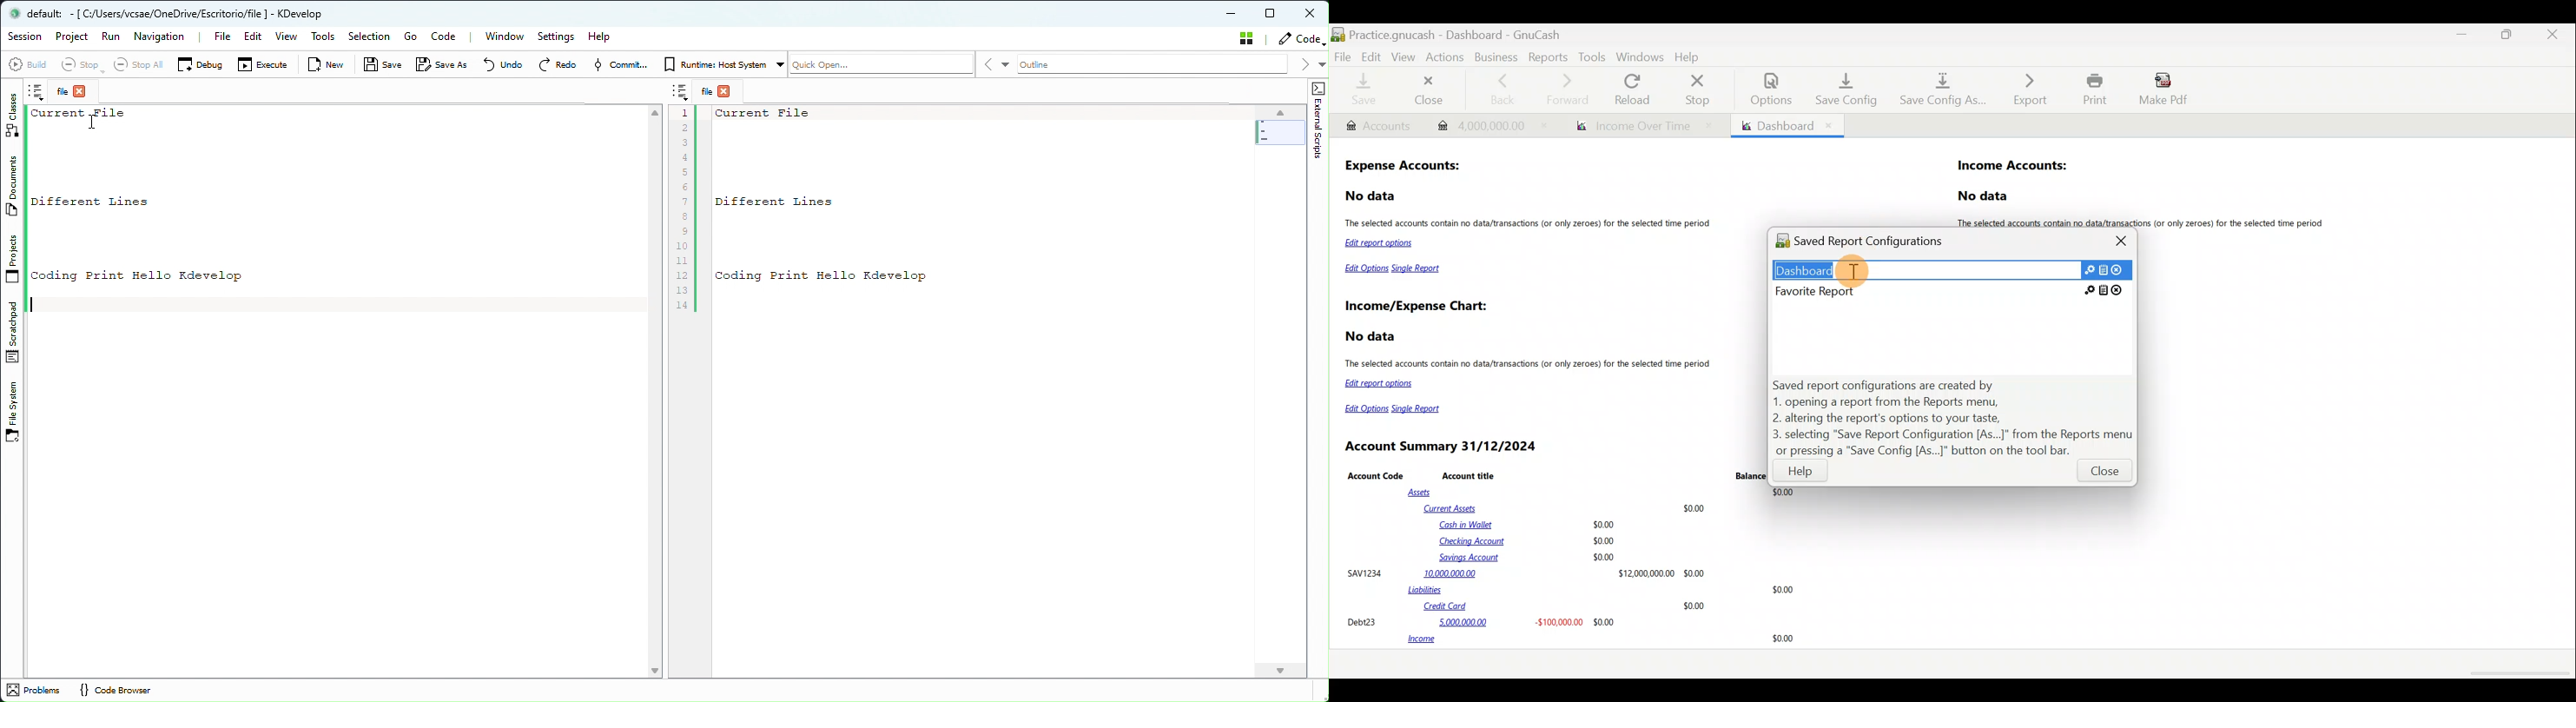  Describe the element at coordinates (16, 334) in the screenshot. I see `Stachpad` at that location.